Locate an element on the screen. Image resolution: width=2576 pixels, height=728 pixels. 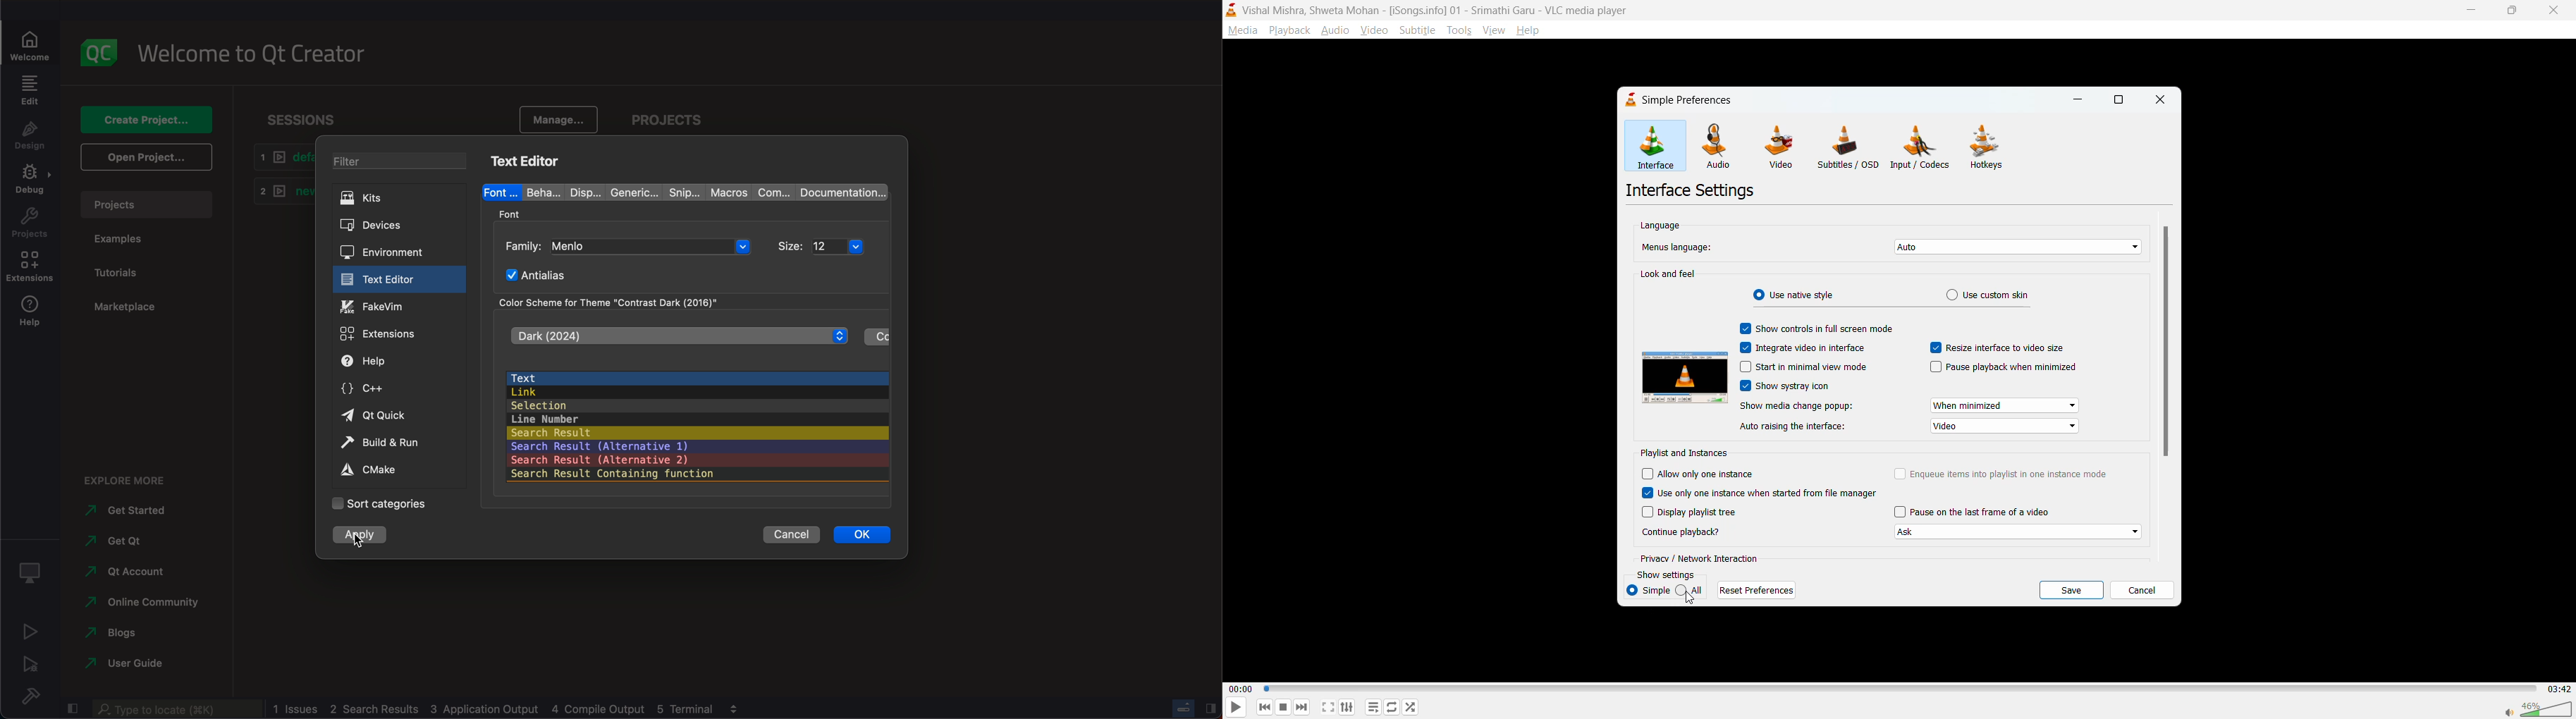
playlist is located at coordinates (1375, 708).